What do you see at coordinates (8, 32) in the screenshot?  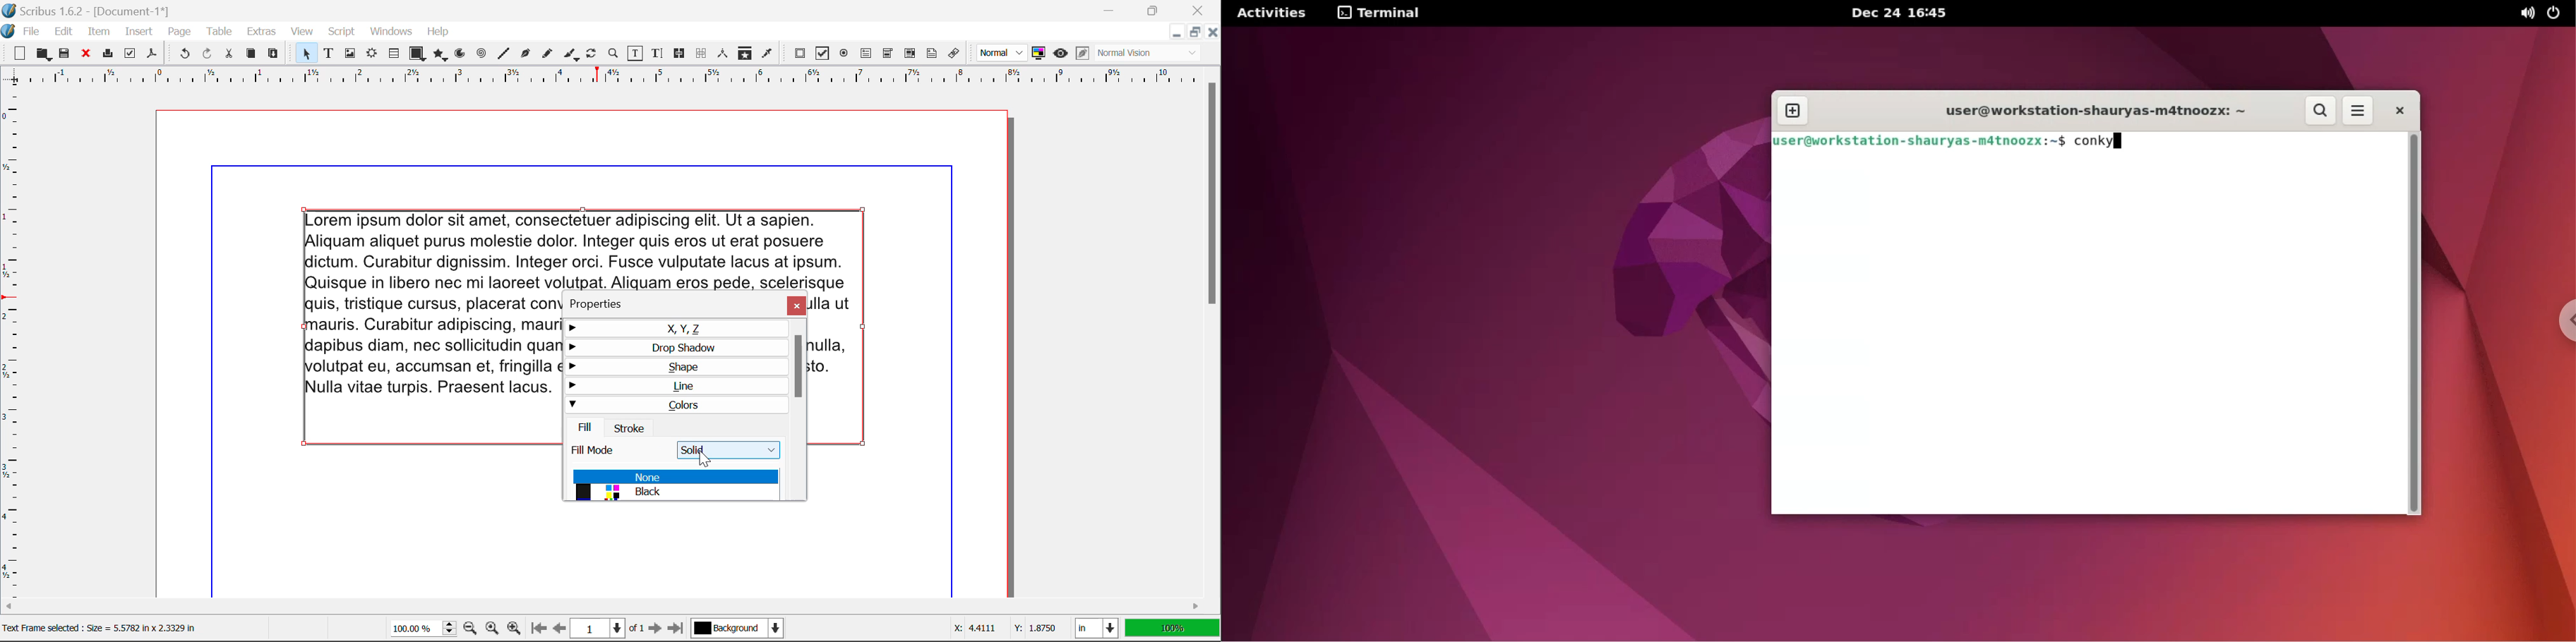 I see `scribus logo` at bounding box center [8, 32].